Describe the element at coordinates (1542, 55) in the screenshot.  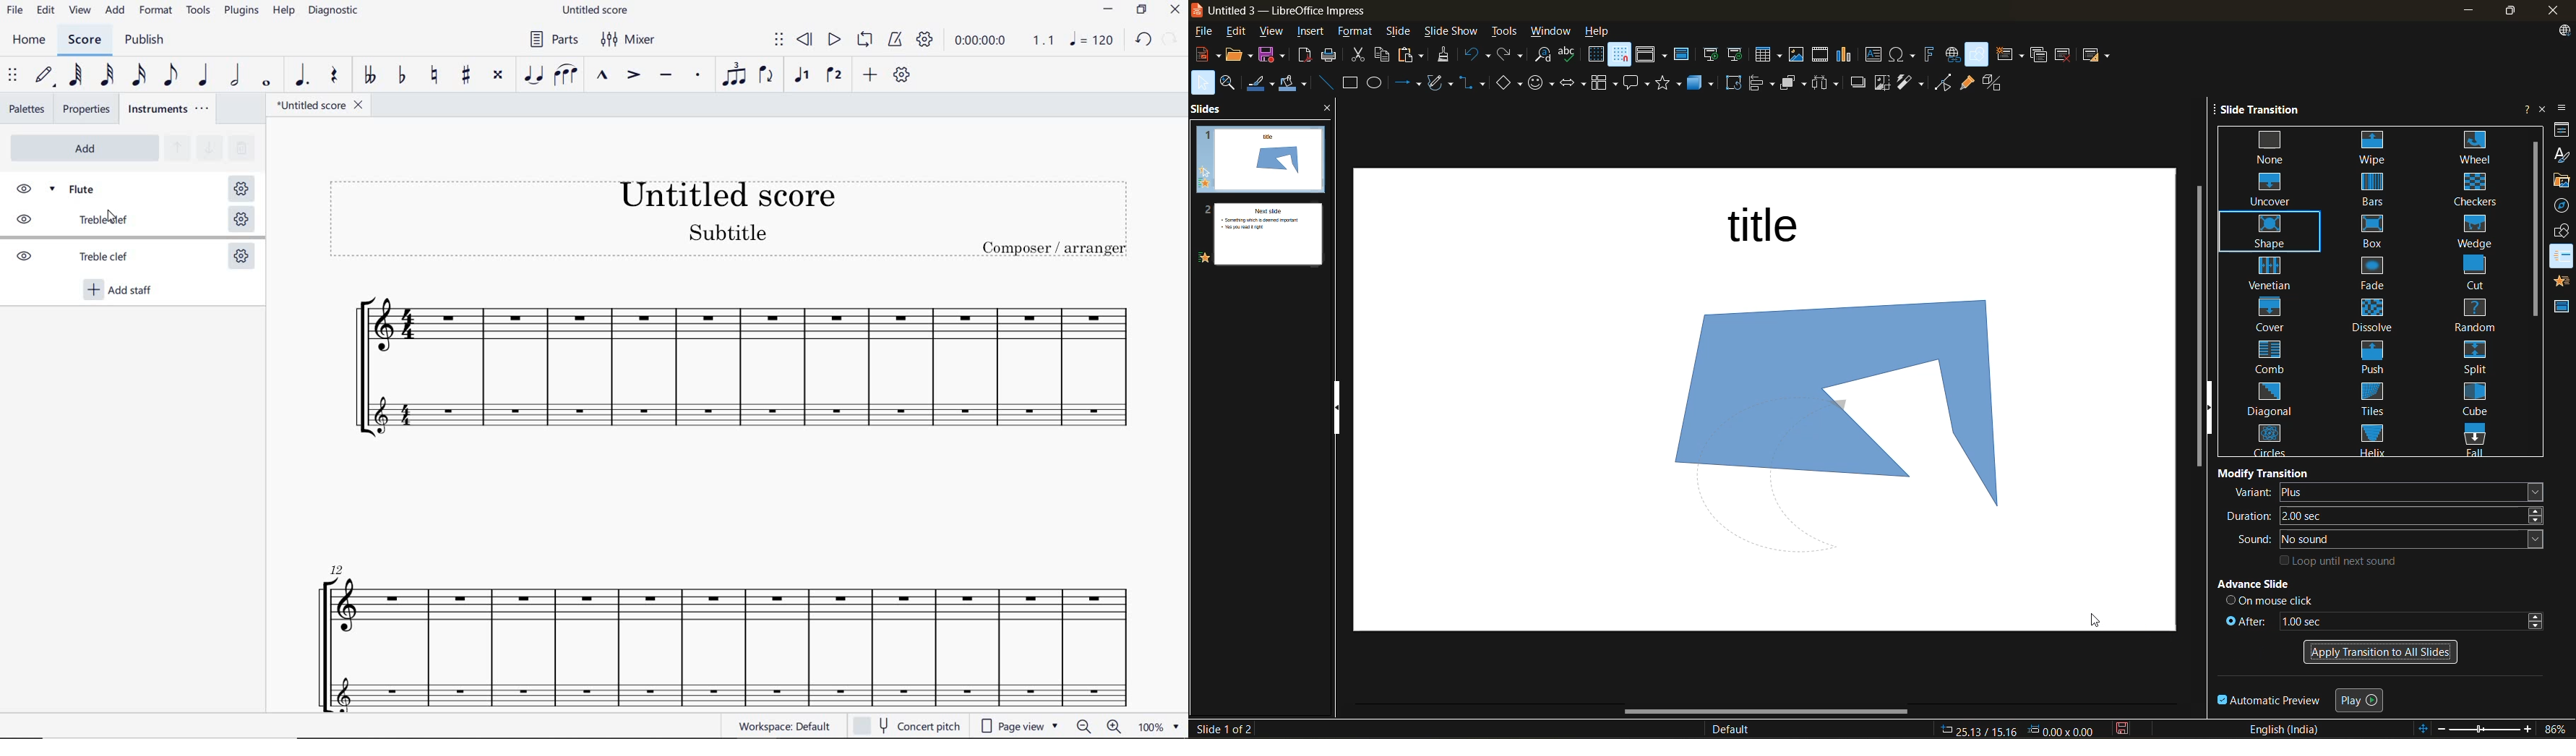
I see `find and replace` at that location.